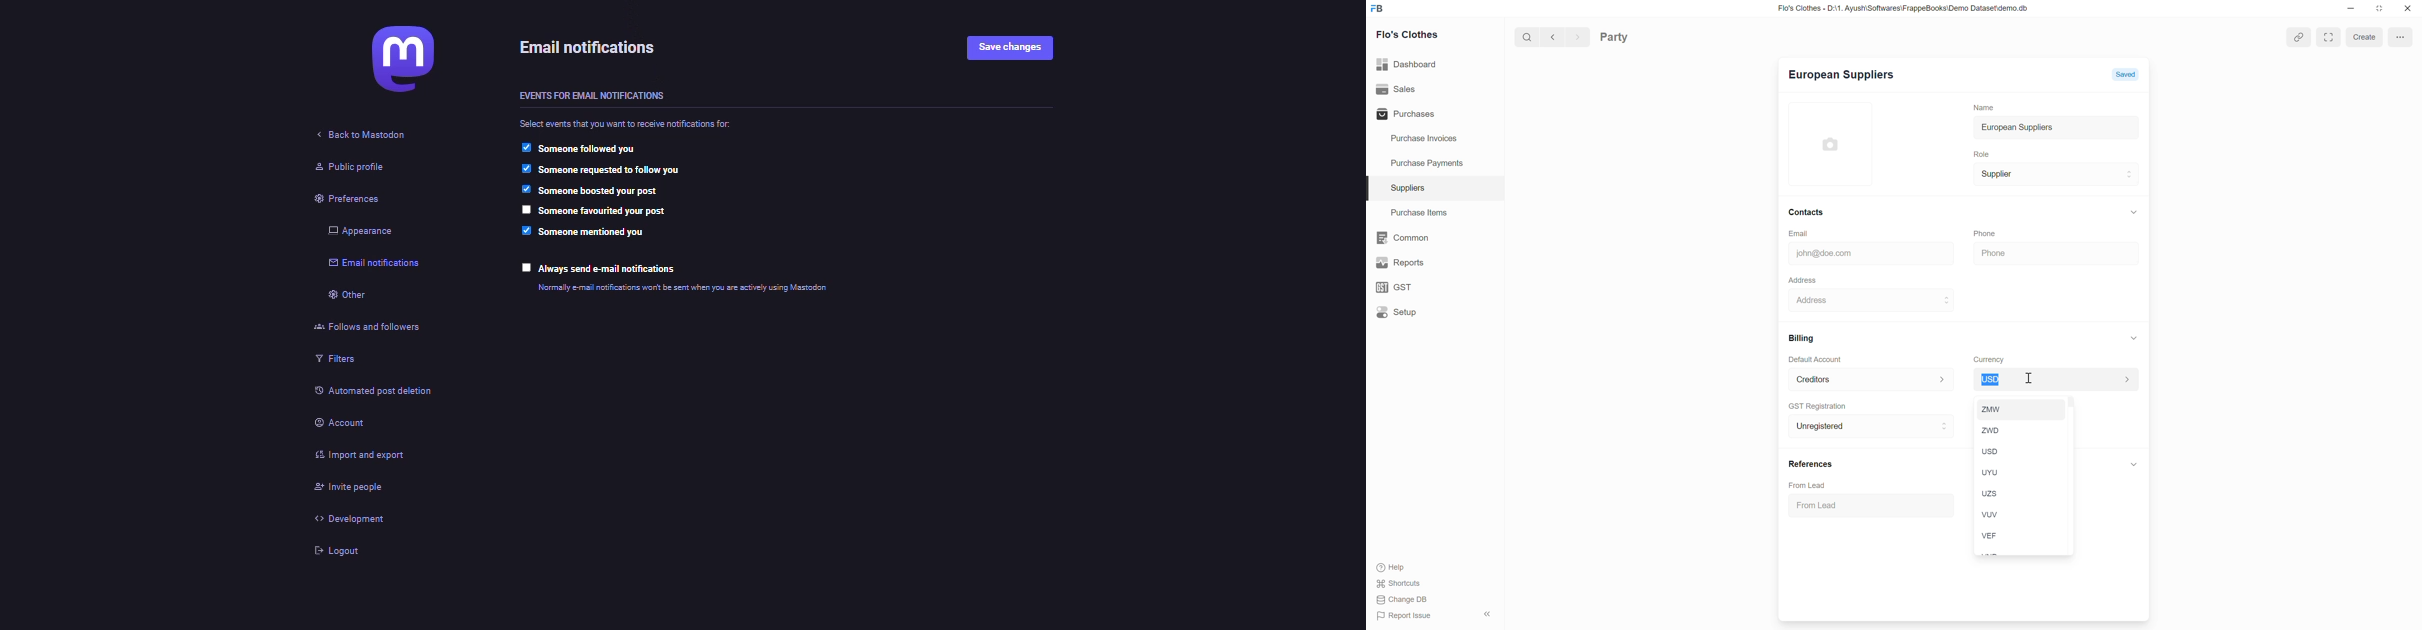 This screenshot has height=644, width=2436. I want to click on search, so click(1524, 36).